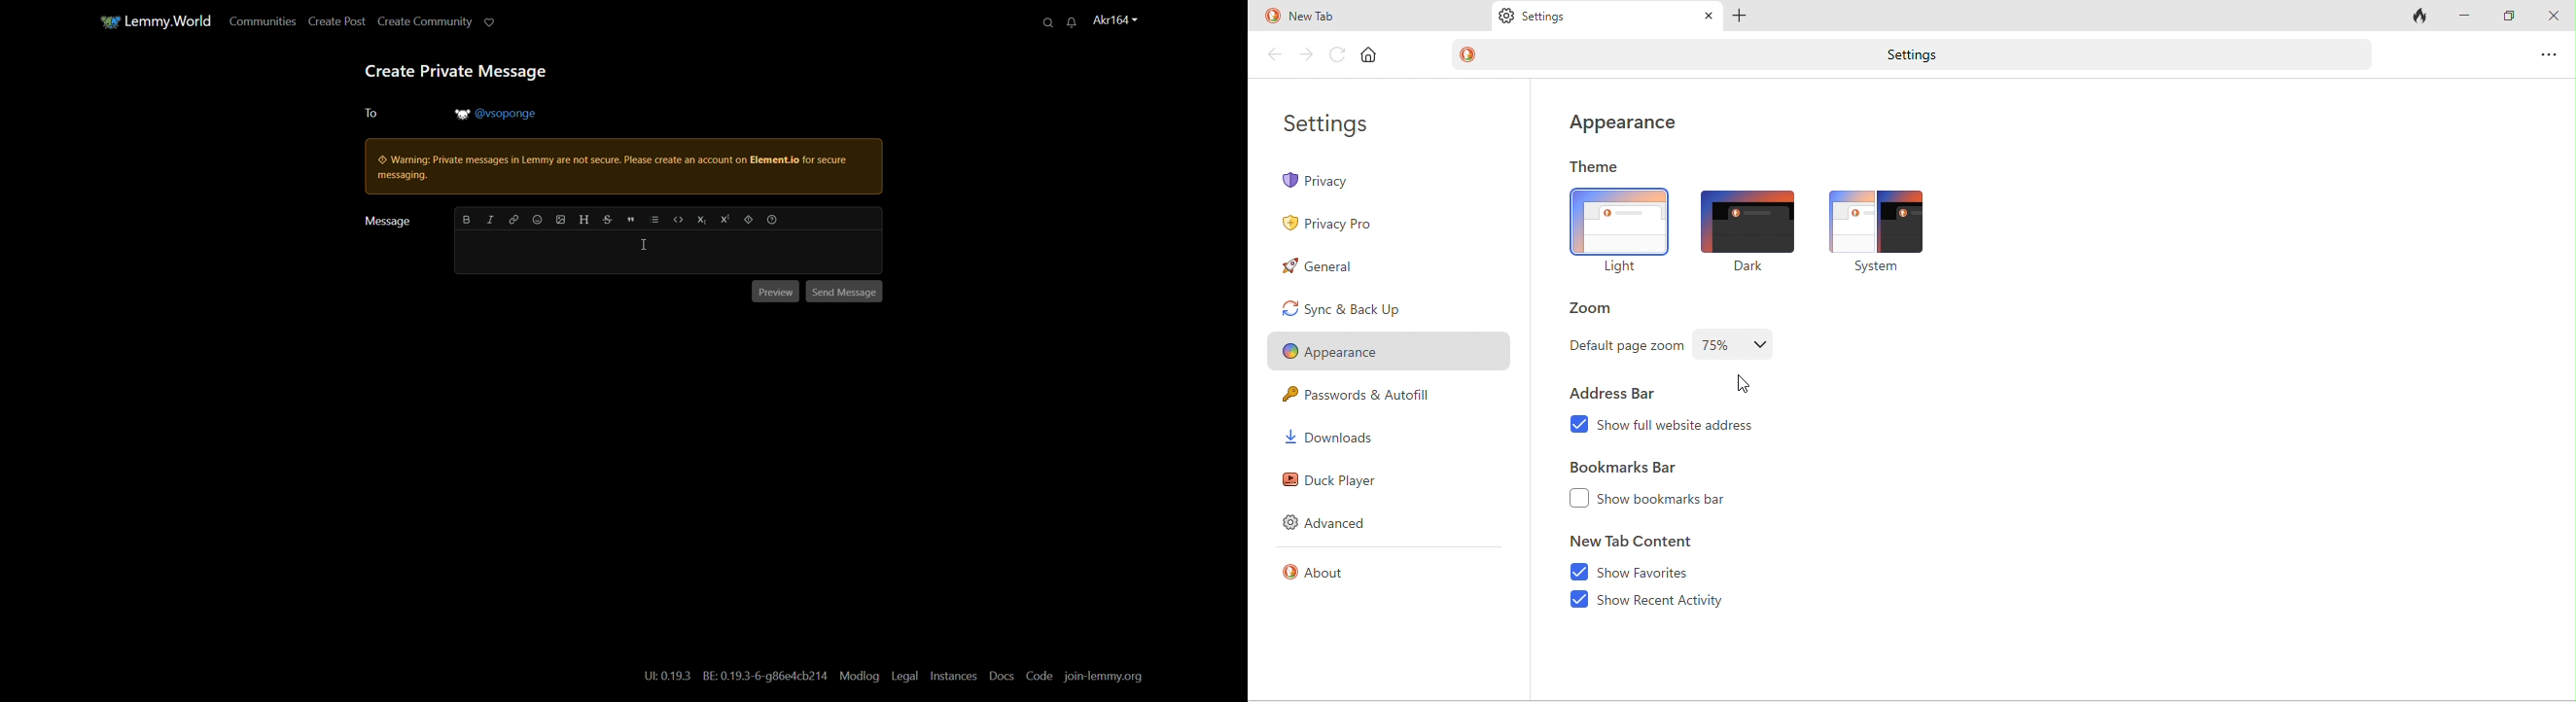 This screenshot has width=2576, height=728. Describe the element at coordinates (1386, 354) in the screenshot. I see `appearance` at that location.